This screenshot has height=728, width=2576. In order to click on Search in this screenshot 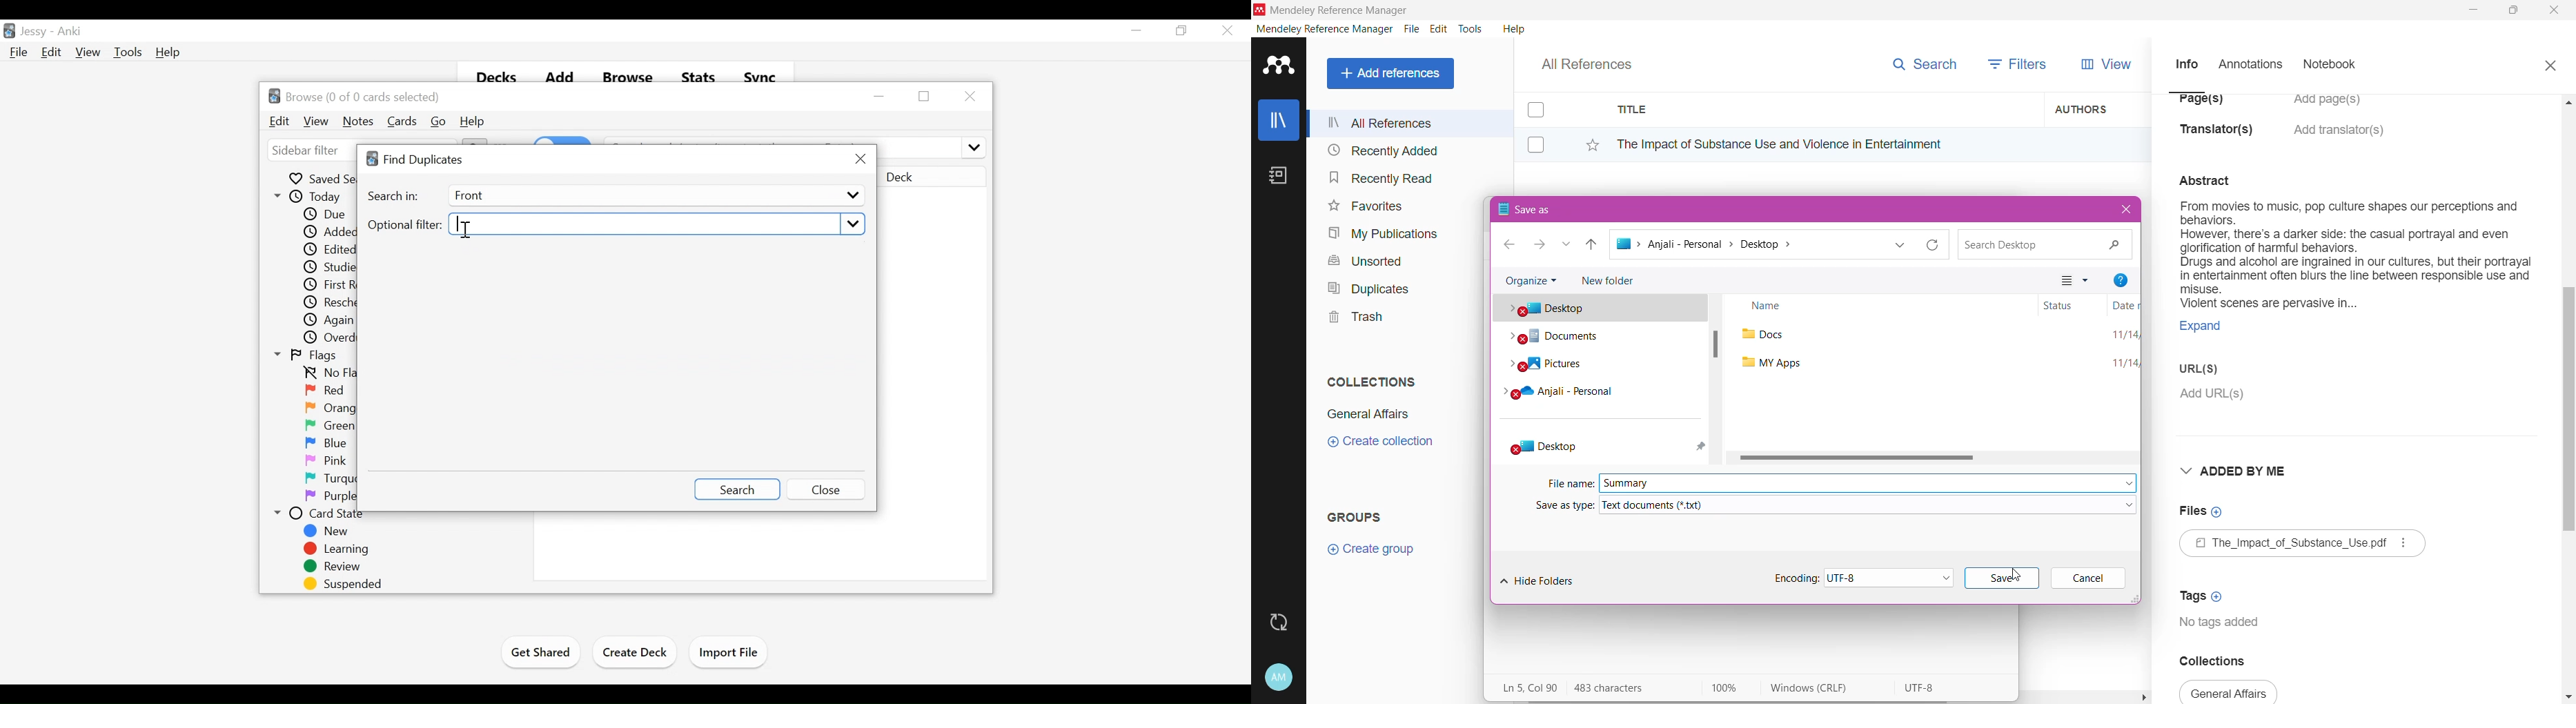, I will do `click(736, 488)`.